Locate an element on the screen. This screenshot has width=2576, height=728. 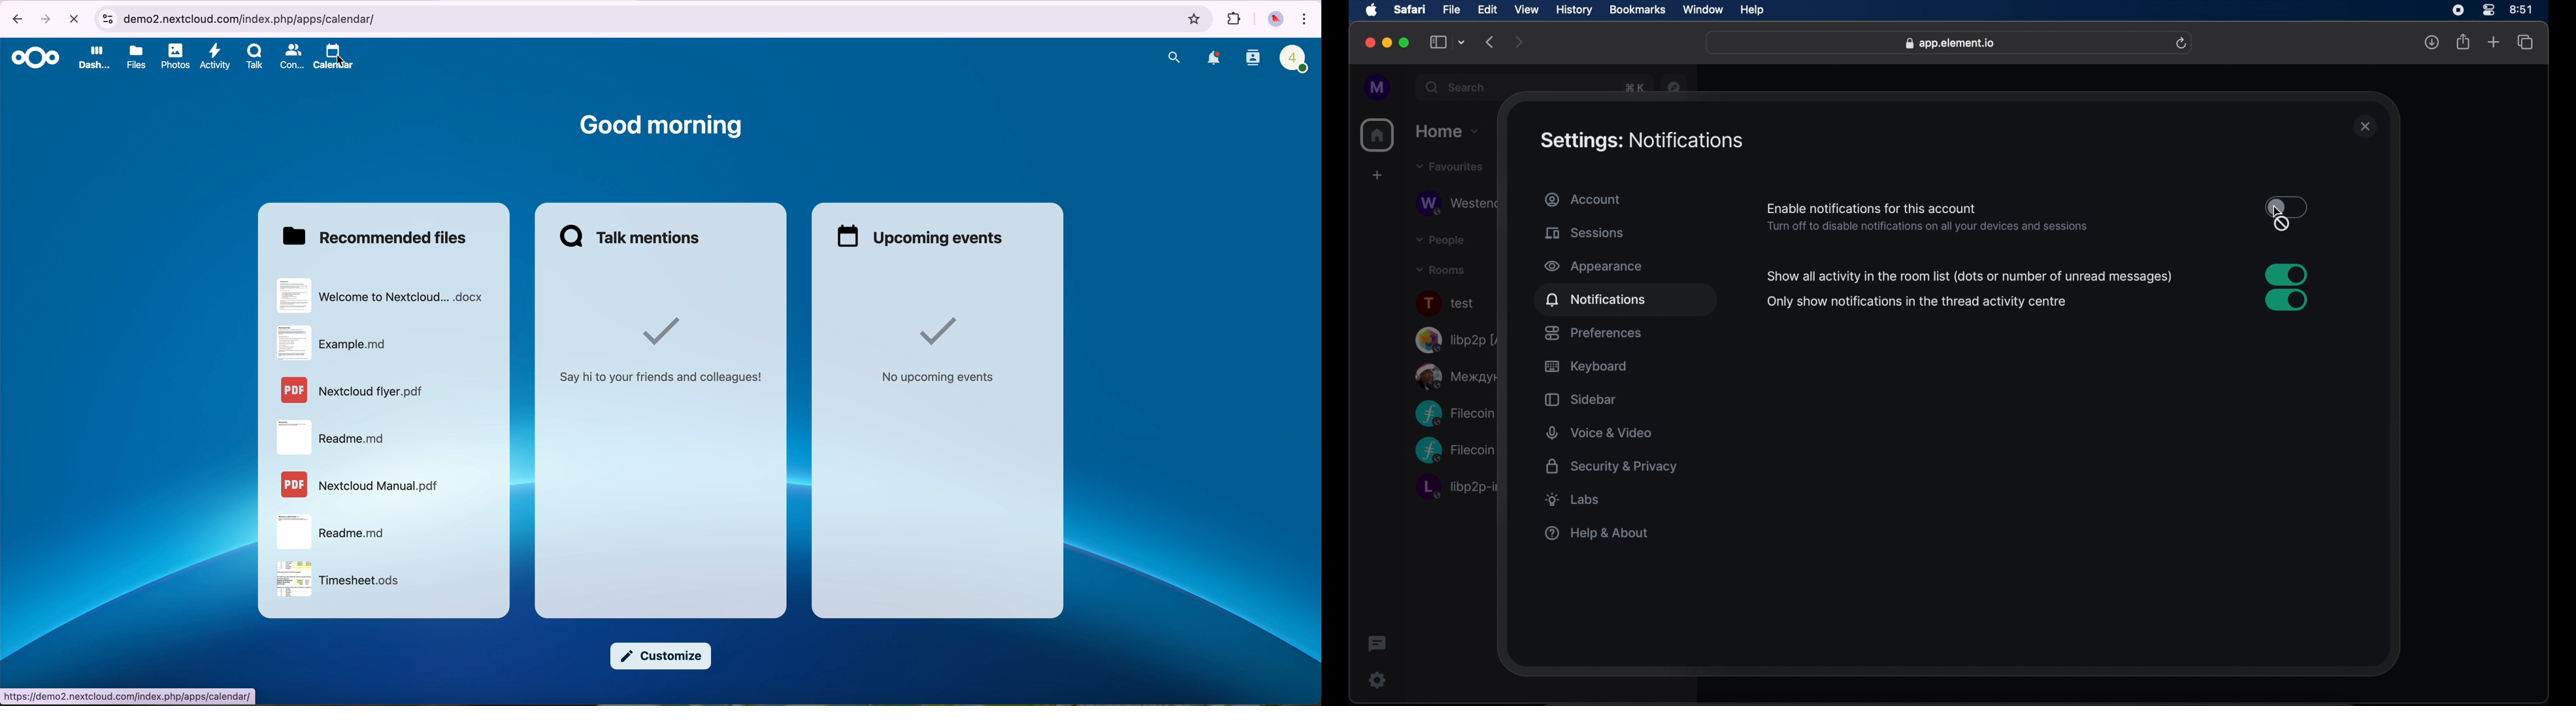
Filecoin is located at coordinates (1454, 450).